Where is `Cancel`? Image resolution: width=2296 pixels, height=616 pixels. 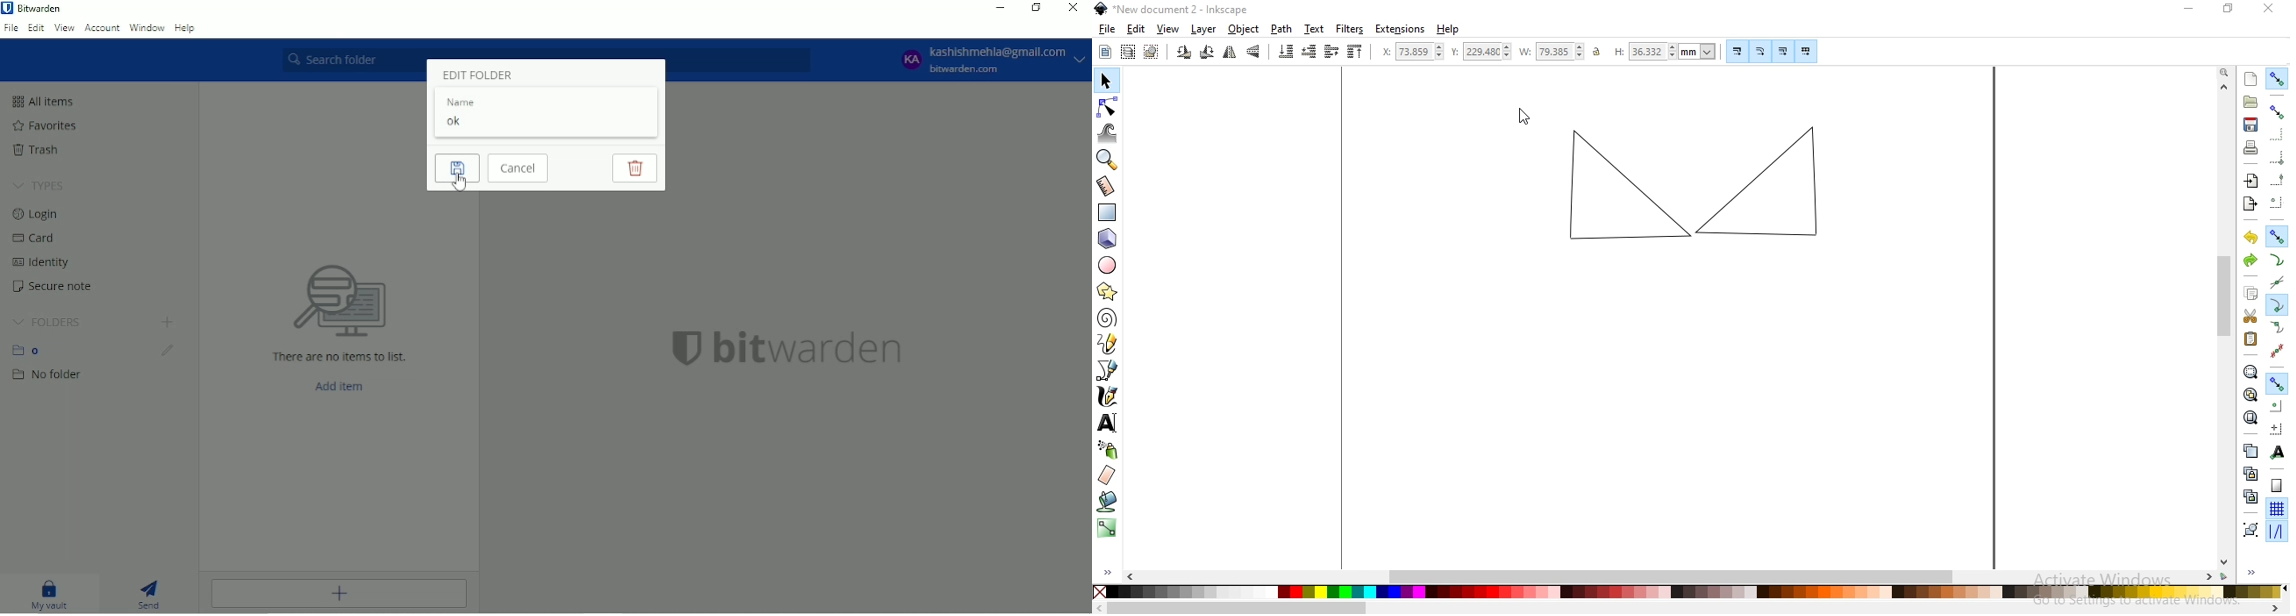
Cancel is located at coordinates (518, 168).